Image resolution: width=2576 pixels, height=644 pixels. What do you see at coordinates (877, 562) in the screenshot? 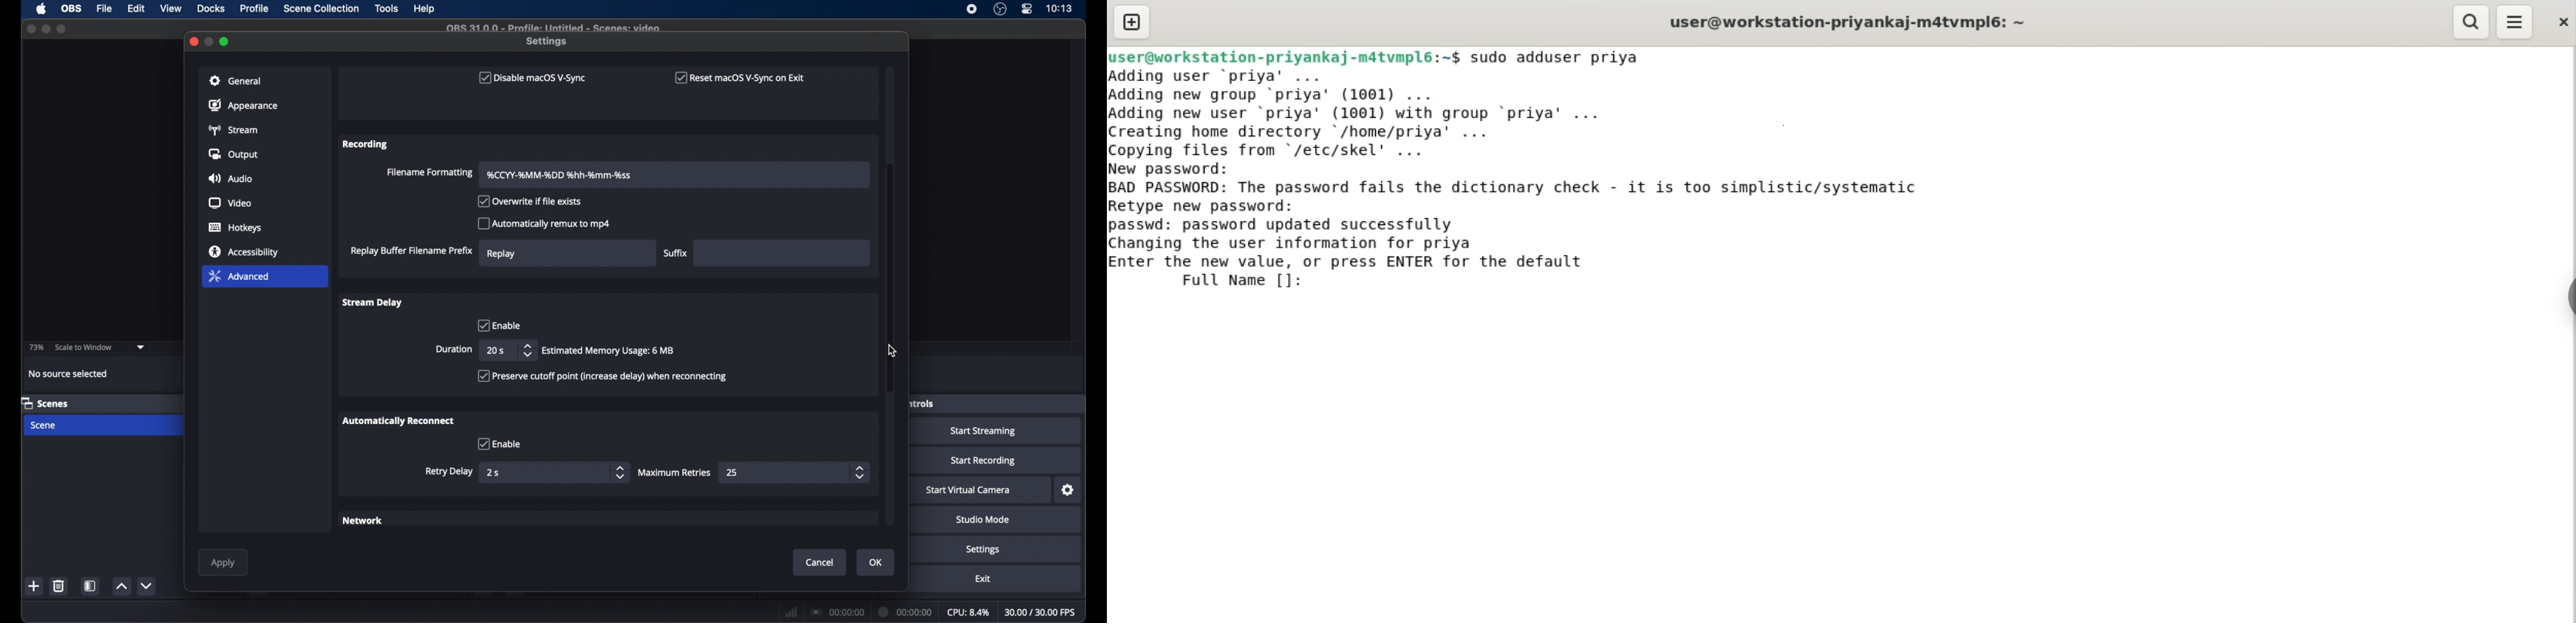
I see `ok` at bounding box center [877, 562].